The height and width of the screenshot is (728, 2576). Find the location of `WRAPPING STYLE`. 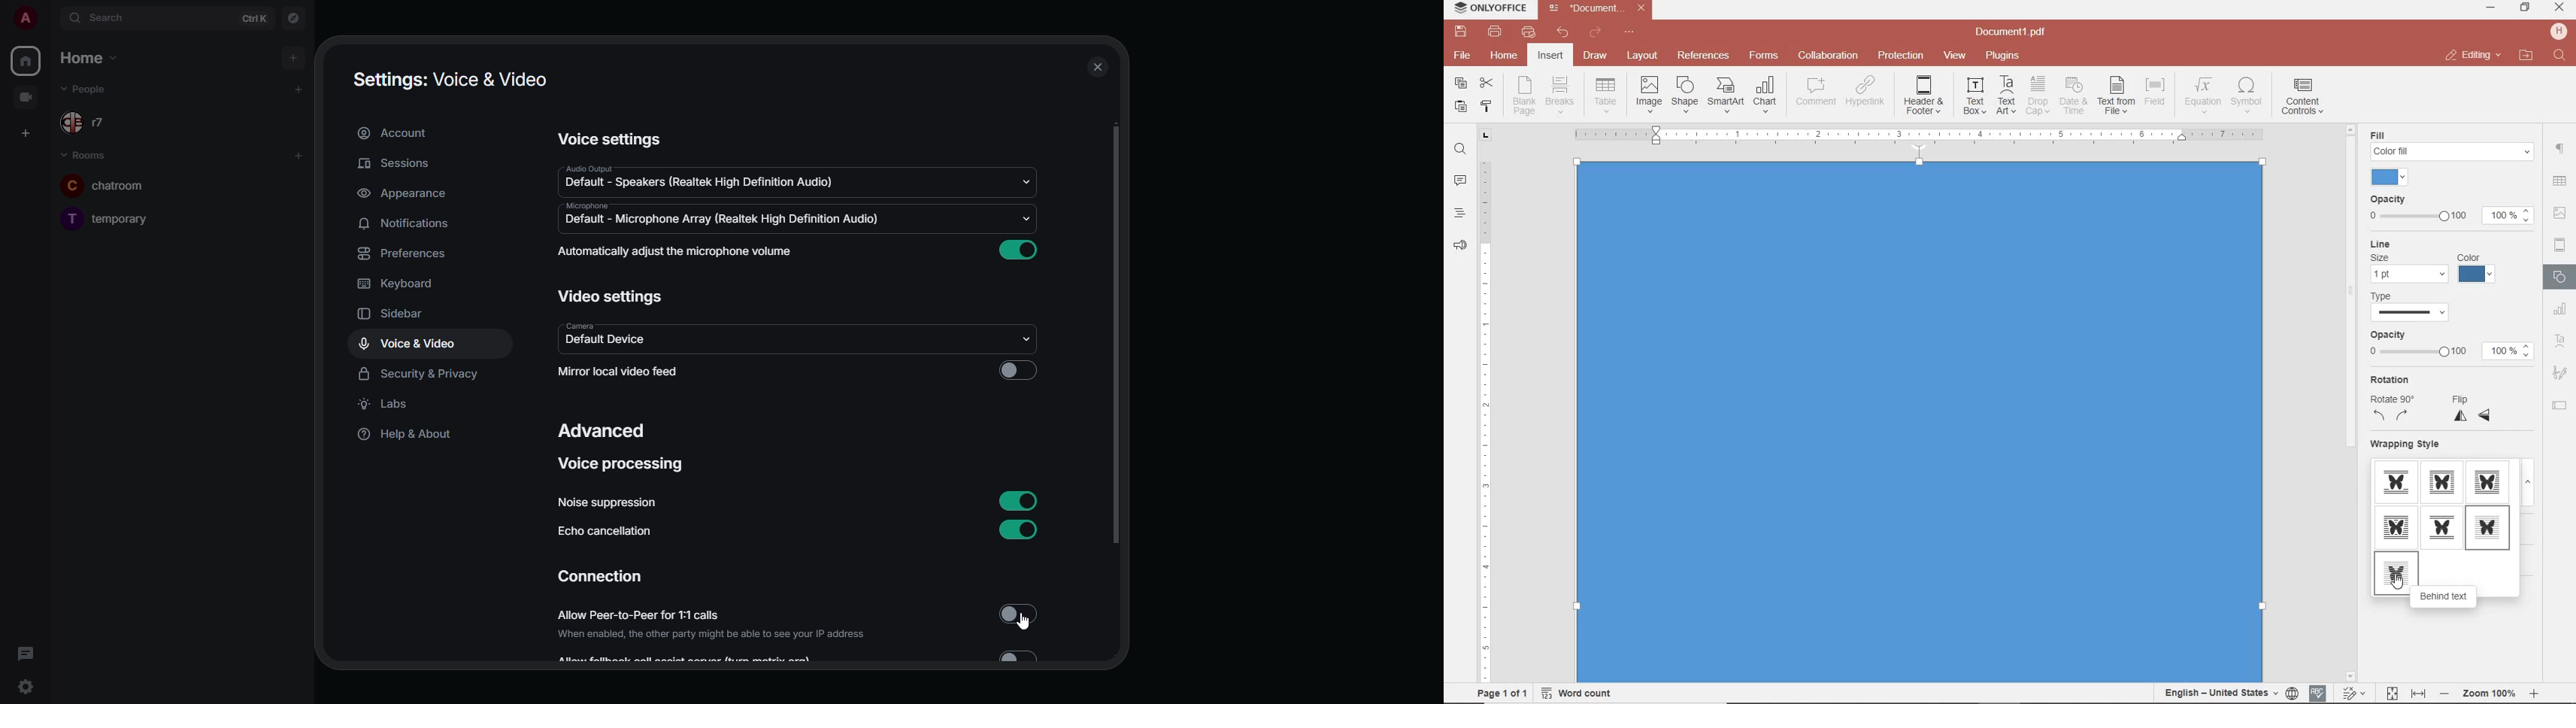

WRAPPING STYLE is located at coordinates (2447, 470).